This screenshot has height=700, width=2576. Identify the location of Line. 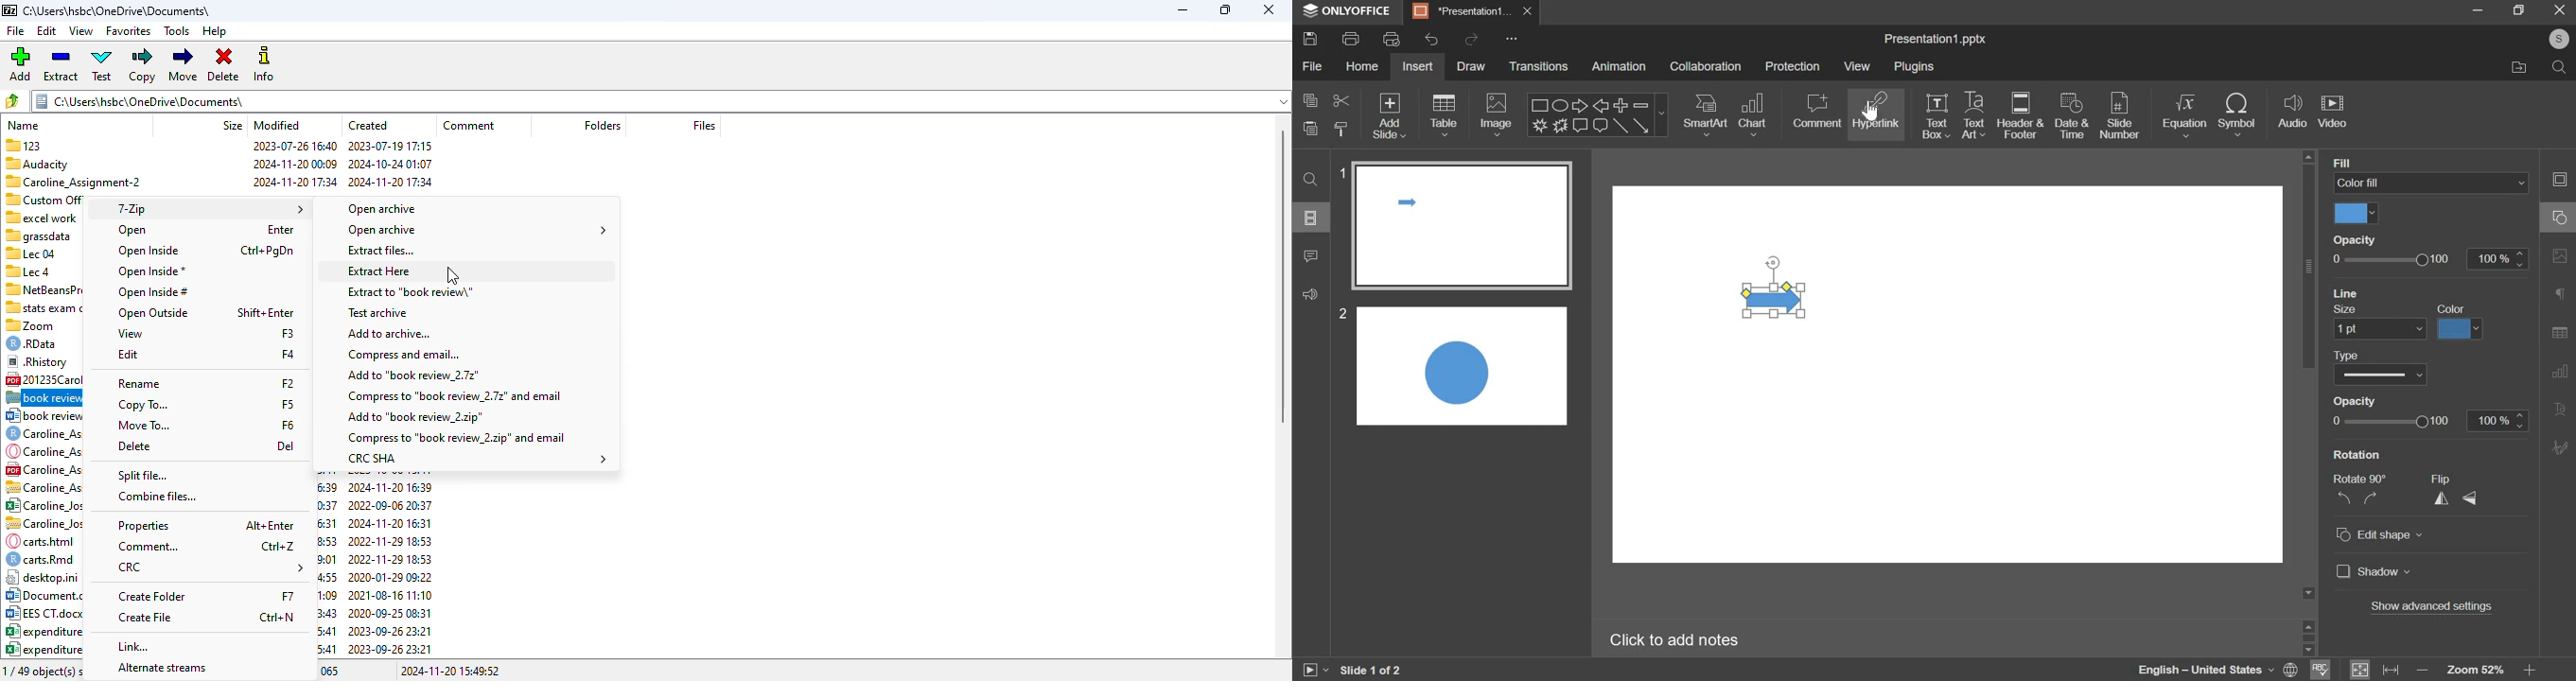
(1620, 126).